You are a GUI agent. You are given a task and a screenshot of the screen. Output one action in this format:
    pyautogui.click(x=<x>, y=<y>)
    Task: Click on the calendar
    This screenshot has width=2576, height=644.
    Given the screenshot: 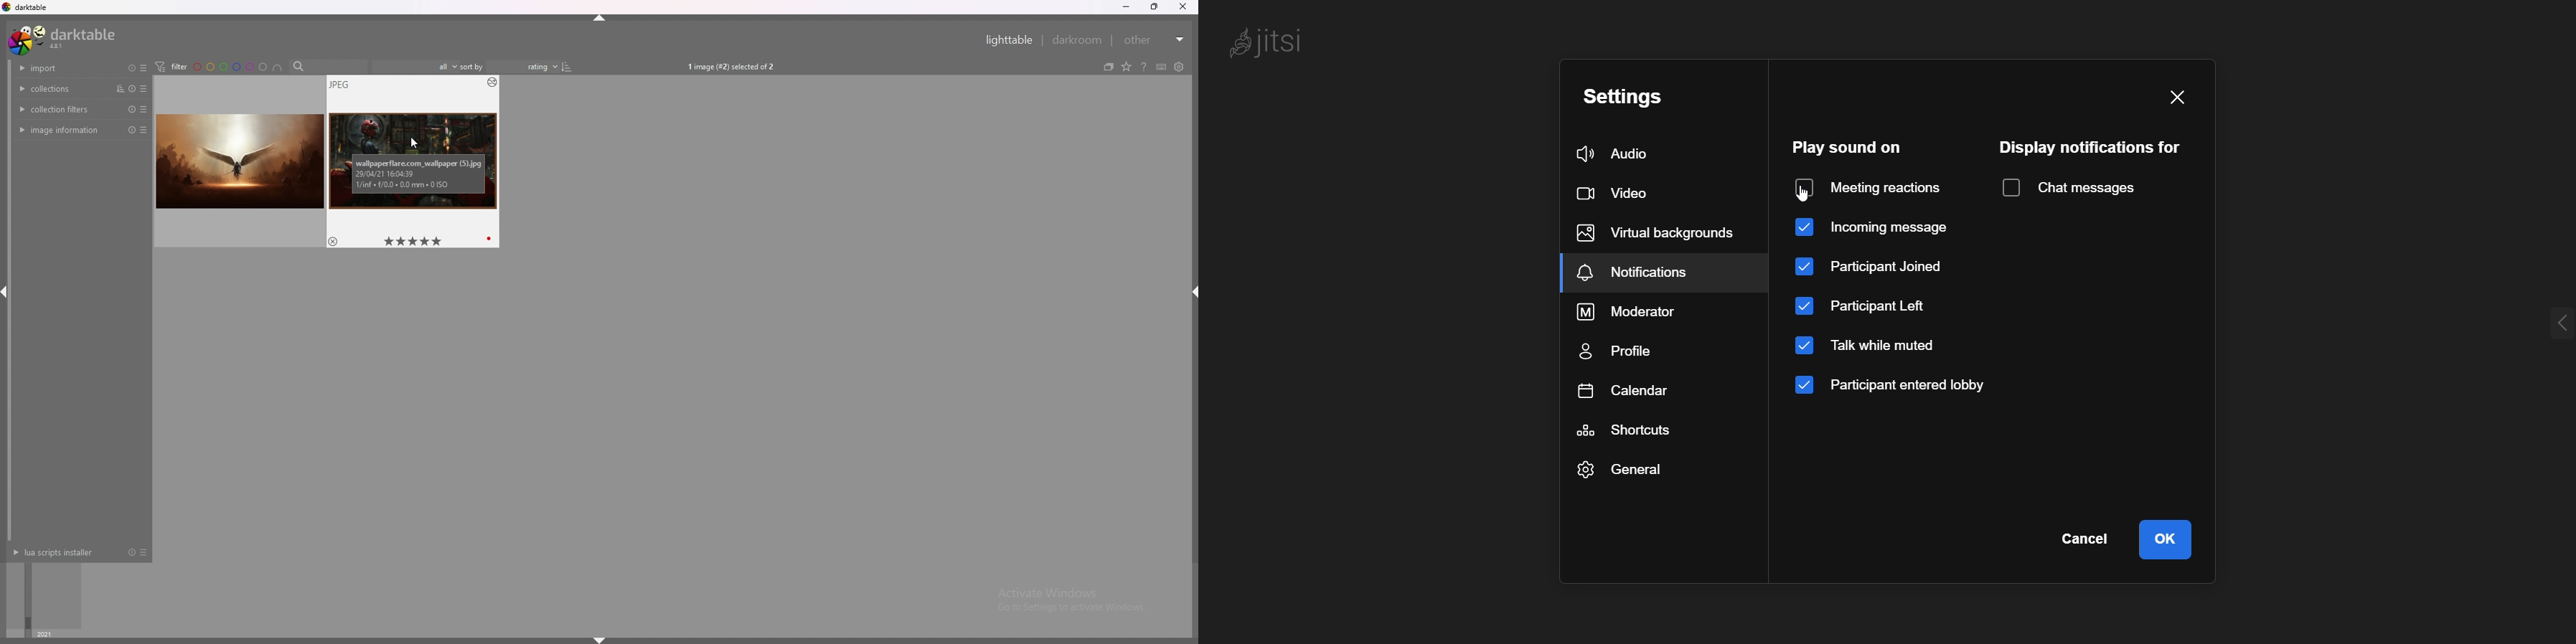 What is the action you would take?
    pyautogui.click(x=1630, y=392)
    